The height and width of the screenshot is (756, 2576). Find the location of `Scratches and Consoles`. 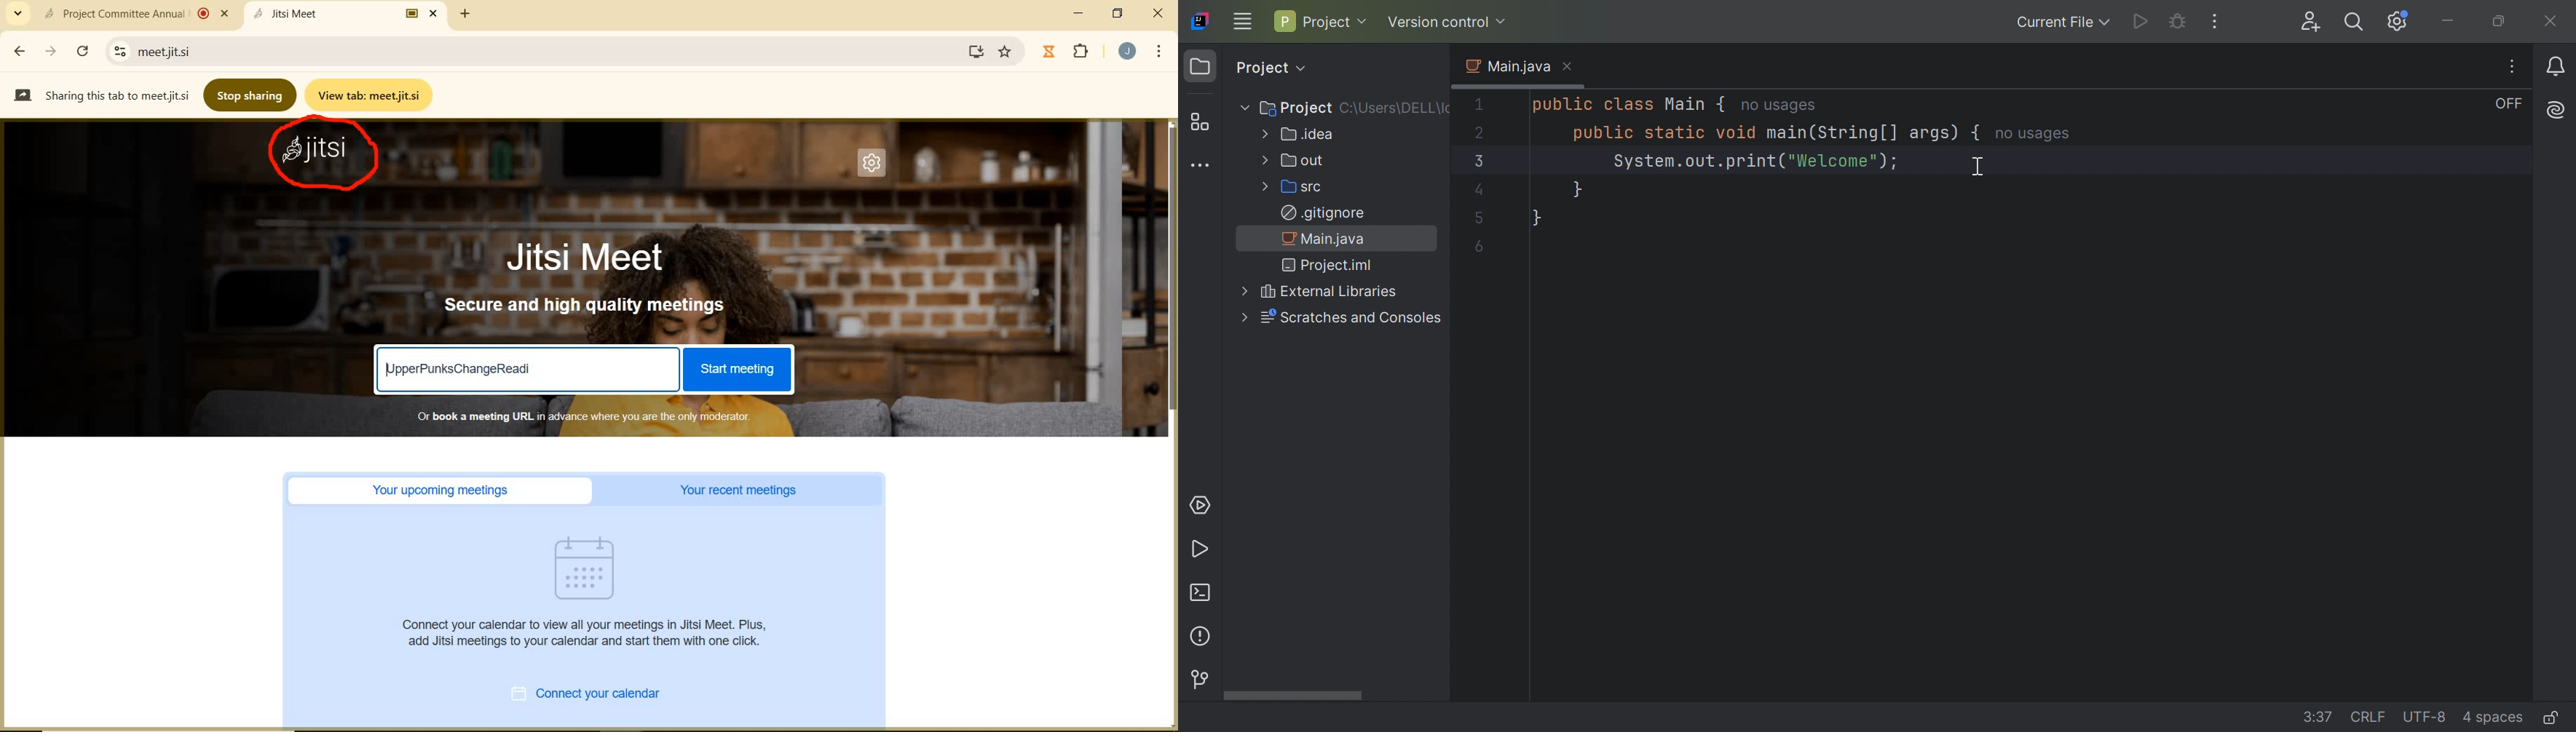

Scratches and Consoles is located at coordinates (1339, 317).